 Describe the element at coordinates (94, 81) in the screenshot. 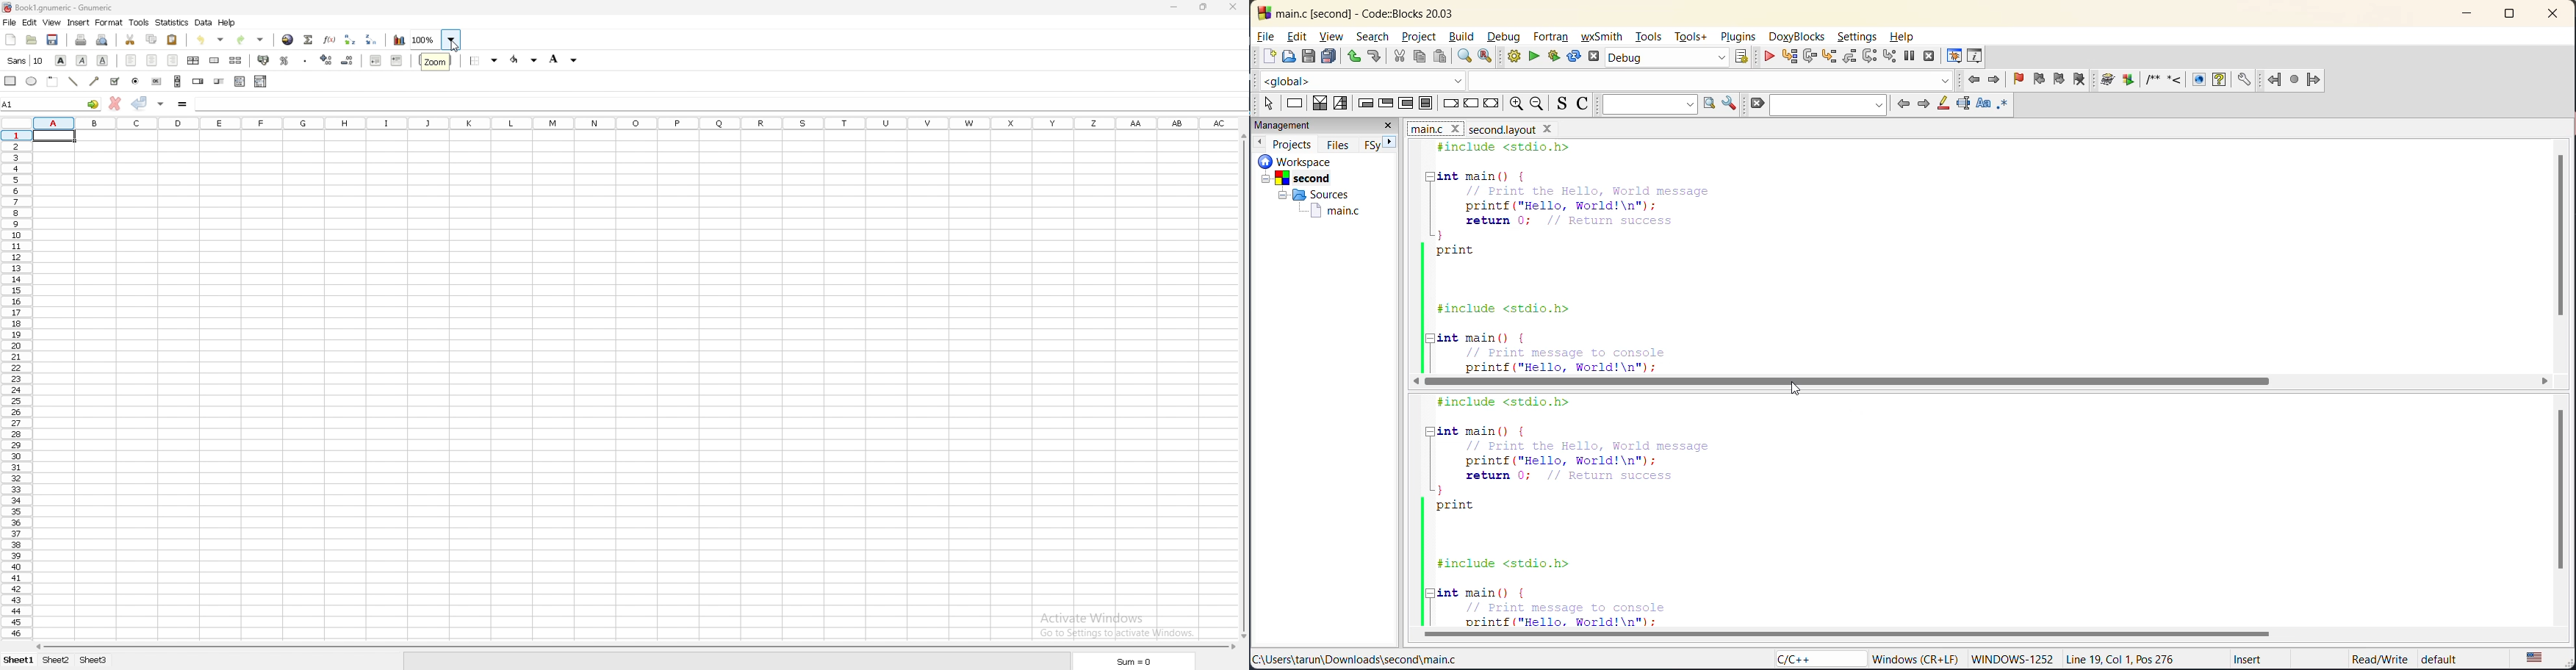

I see `arrow line` at that location.